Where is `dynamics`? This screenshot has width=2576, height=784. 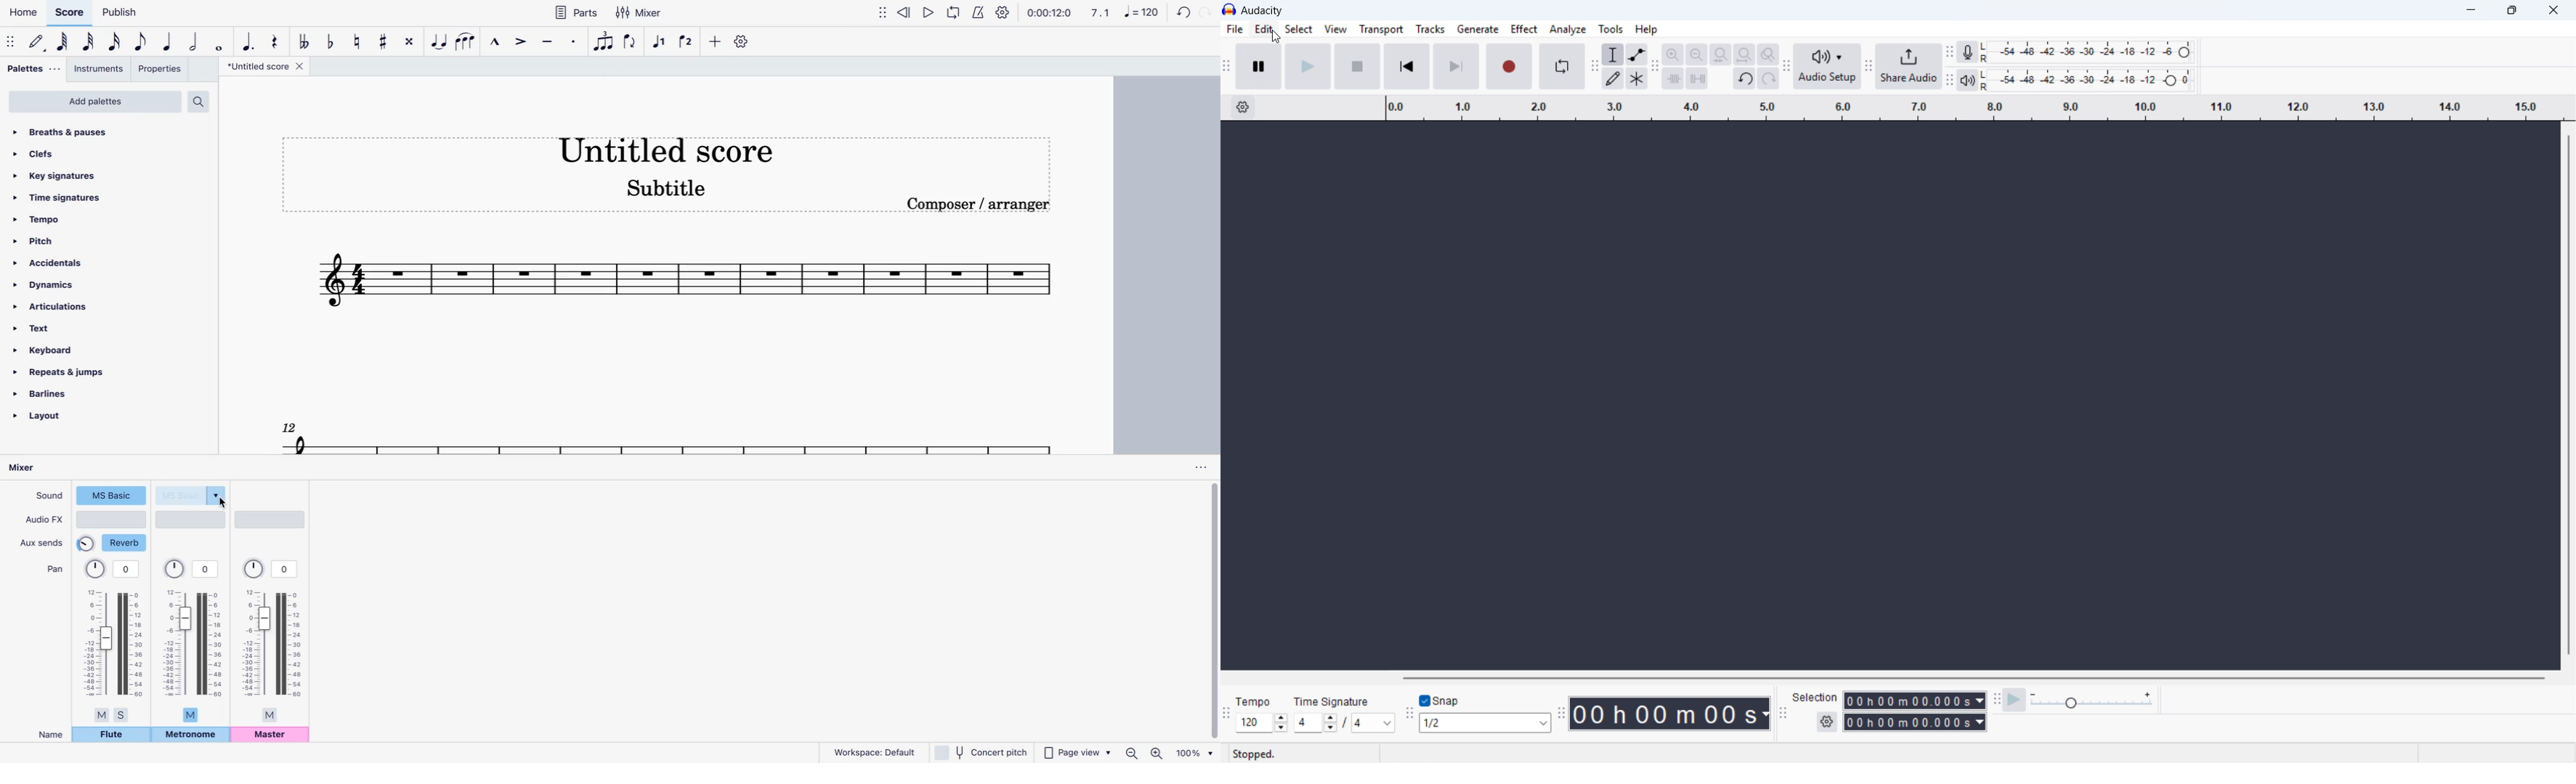 dynamics is located at coordinates (78, 284).